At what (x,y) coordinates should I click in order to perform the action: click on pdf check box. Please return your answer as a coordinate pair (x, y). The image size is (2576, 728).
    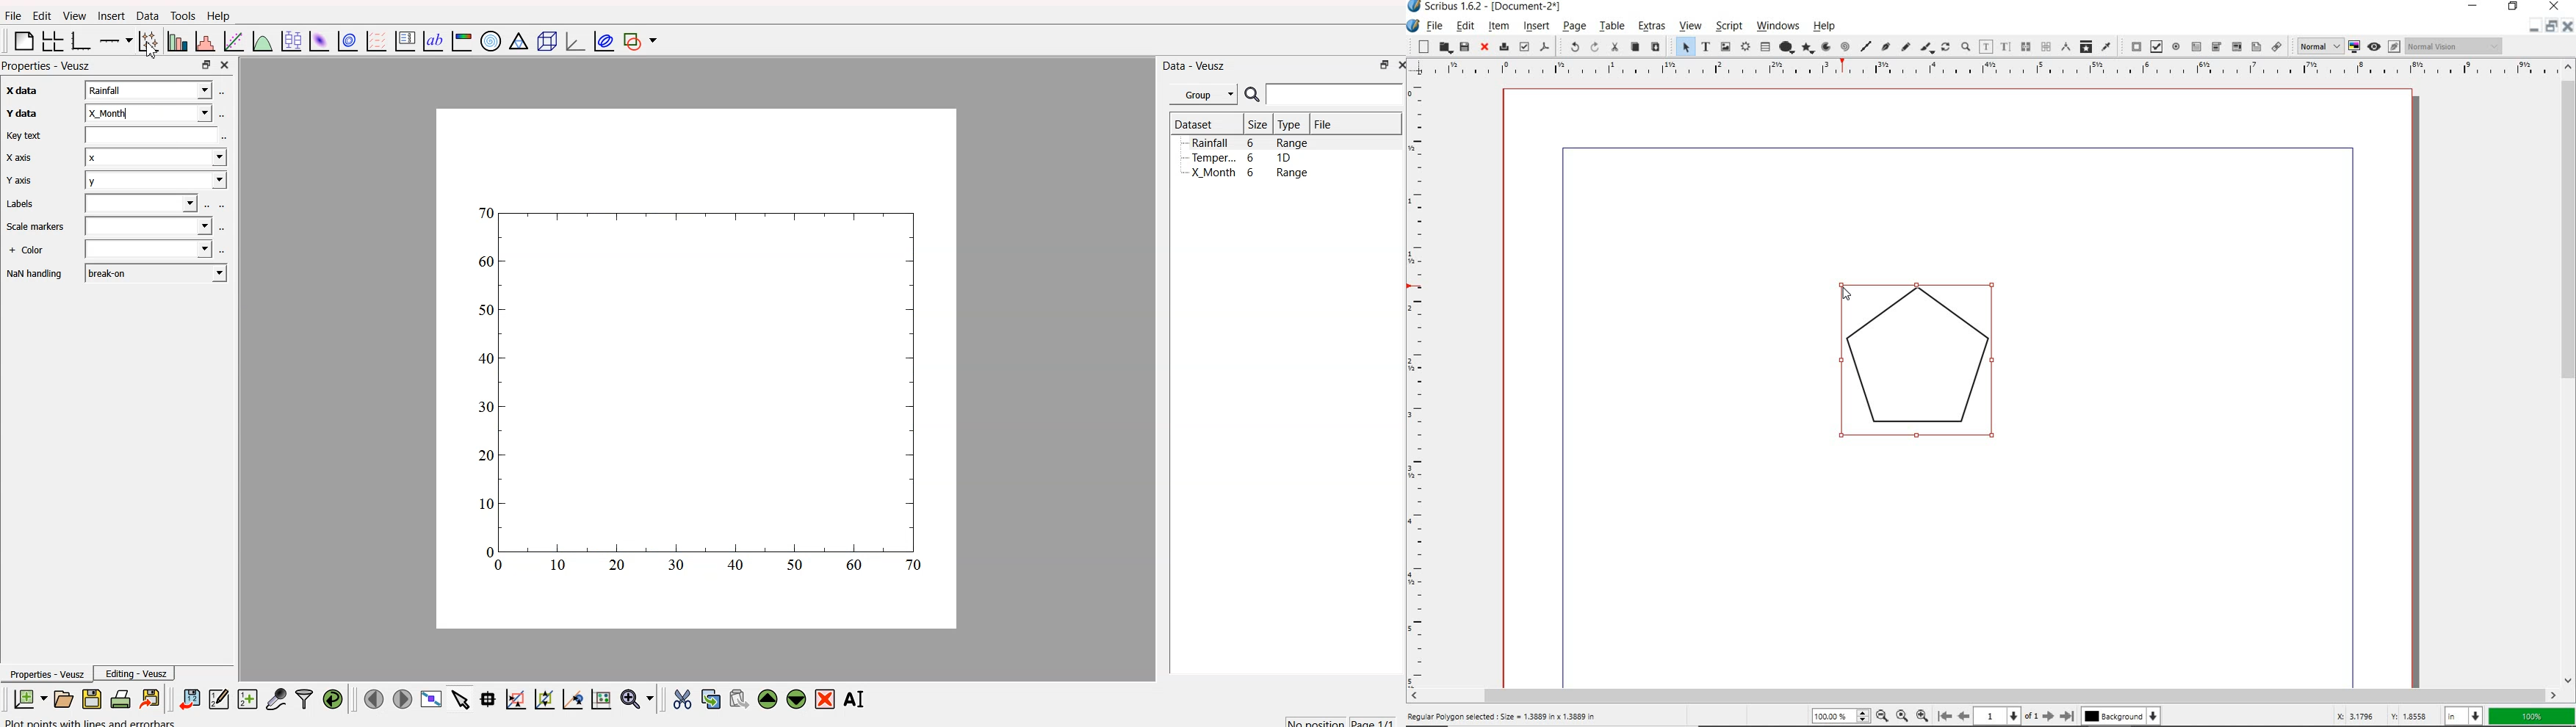
    Looking at the image, I should click on (2155, 47).